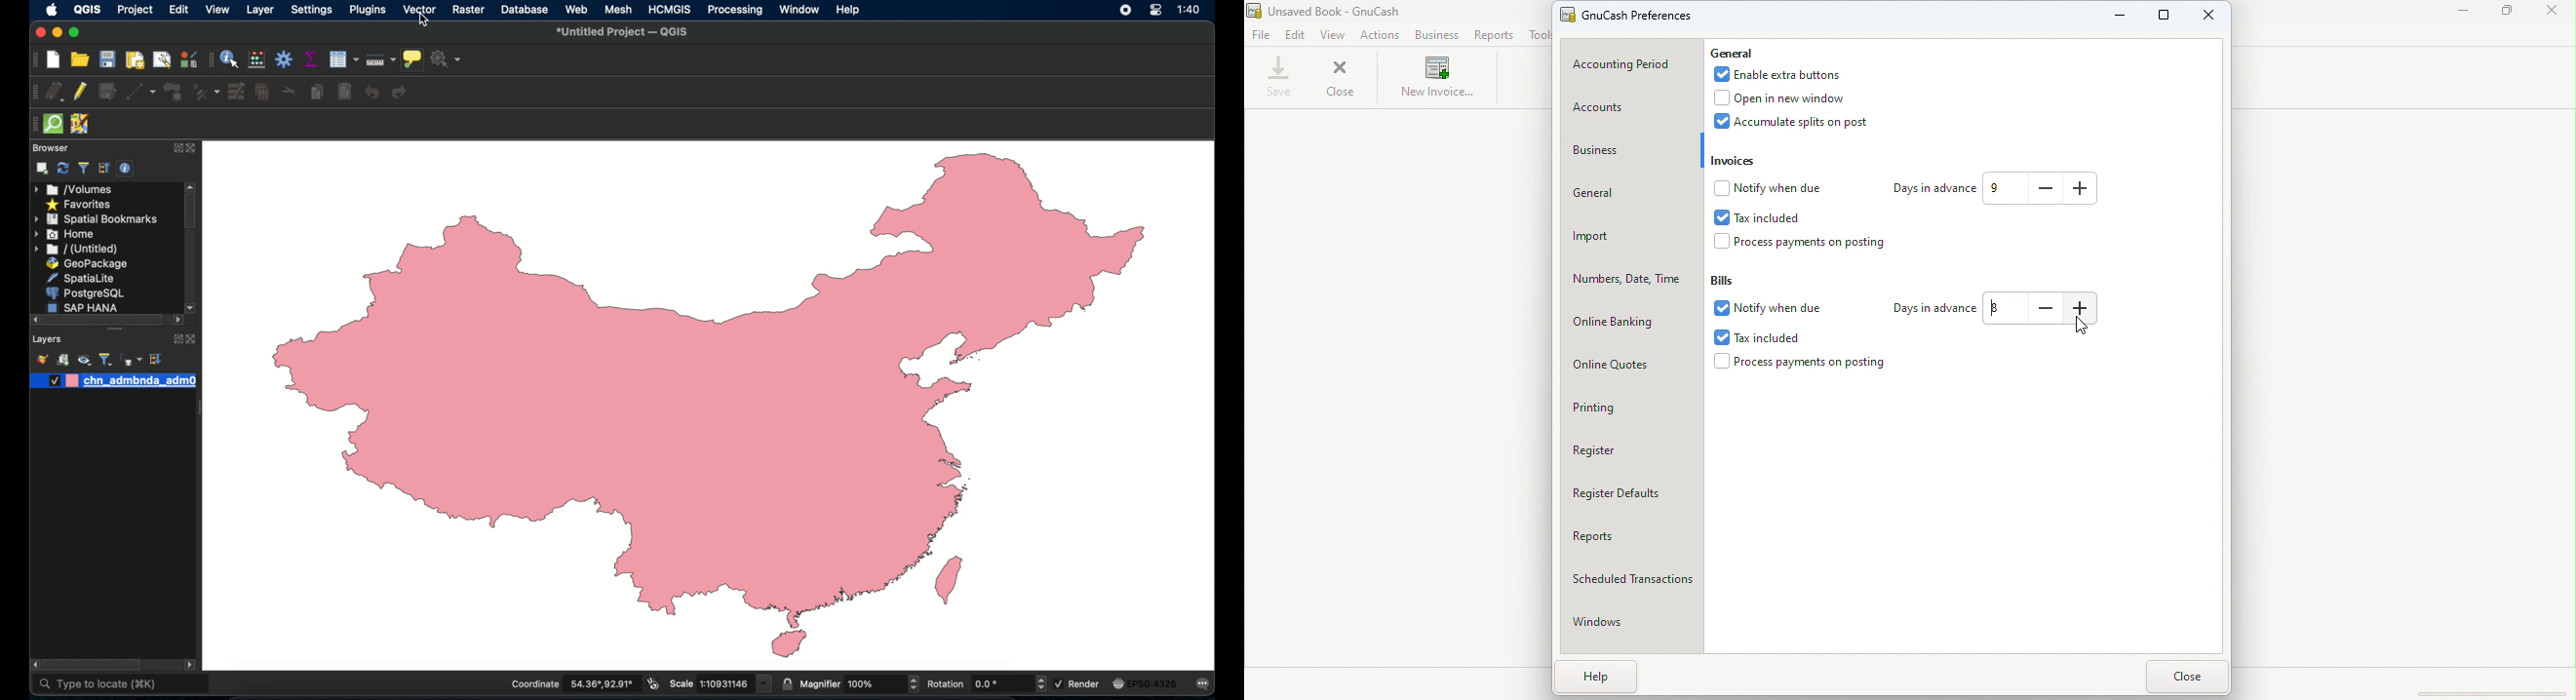  What do you see at coordinates (262, 92) in the screenshot?
I see `delete selected` at bounding box center [262, 92].